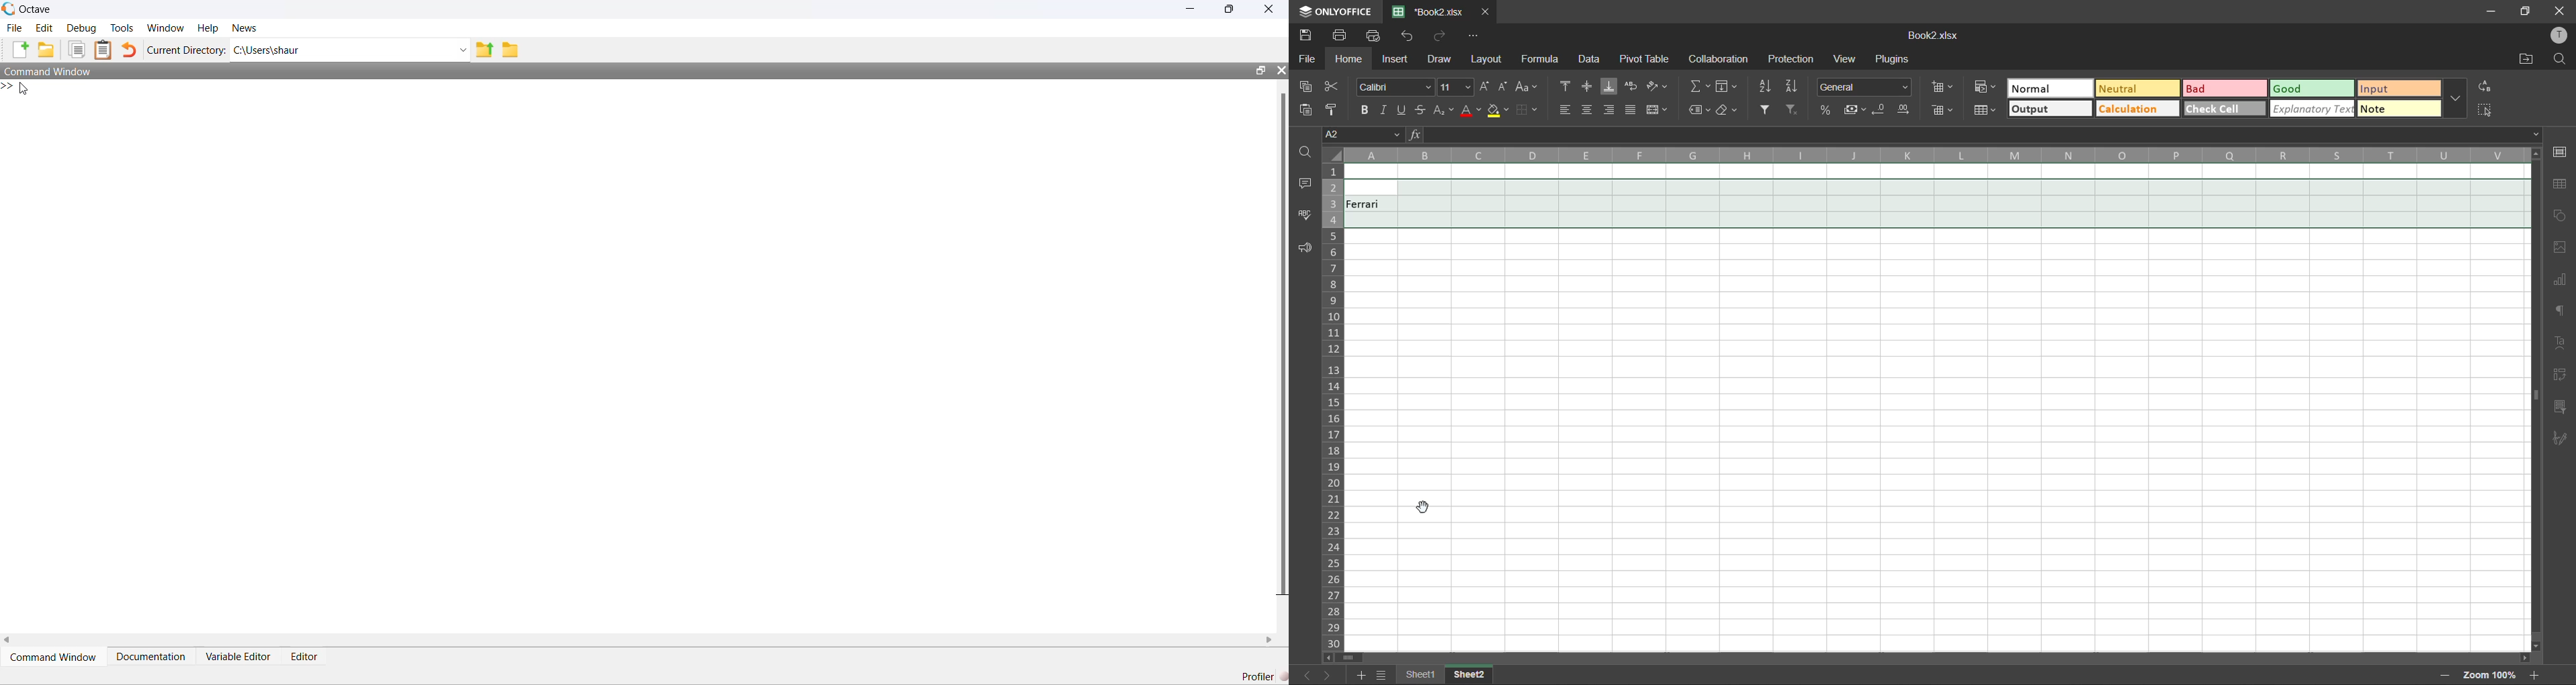  Describe the element at coordinates (1360, 674) in the screenshot. I see `add sheet` at that location.